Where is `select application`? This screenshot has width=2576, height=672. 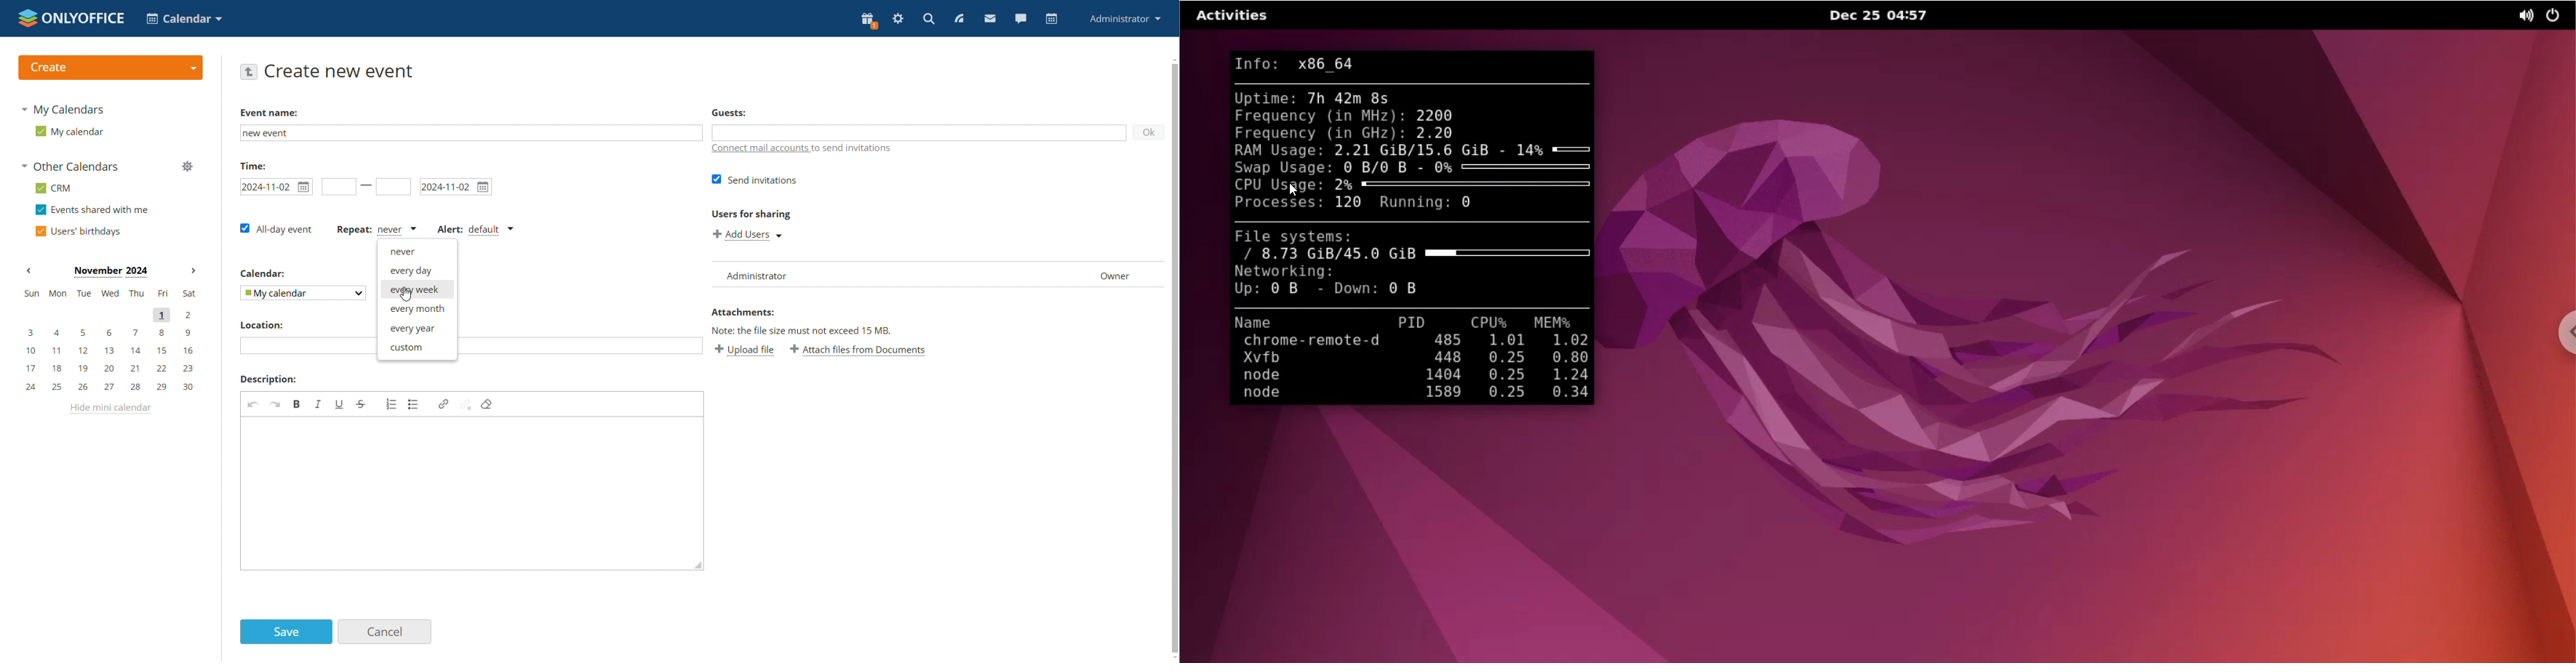
select application is located at coordinates (183, 18).